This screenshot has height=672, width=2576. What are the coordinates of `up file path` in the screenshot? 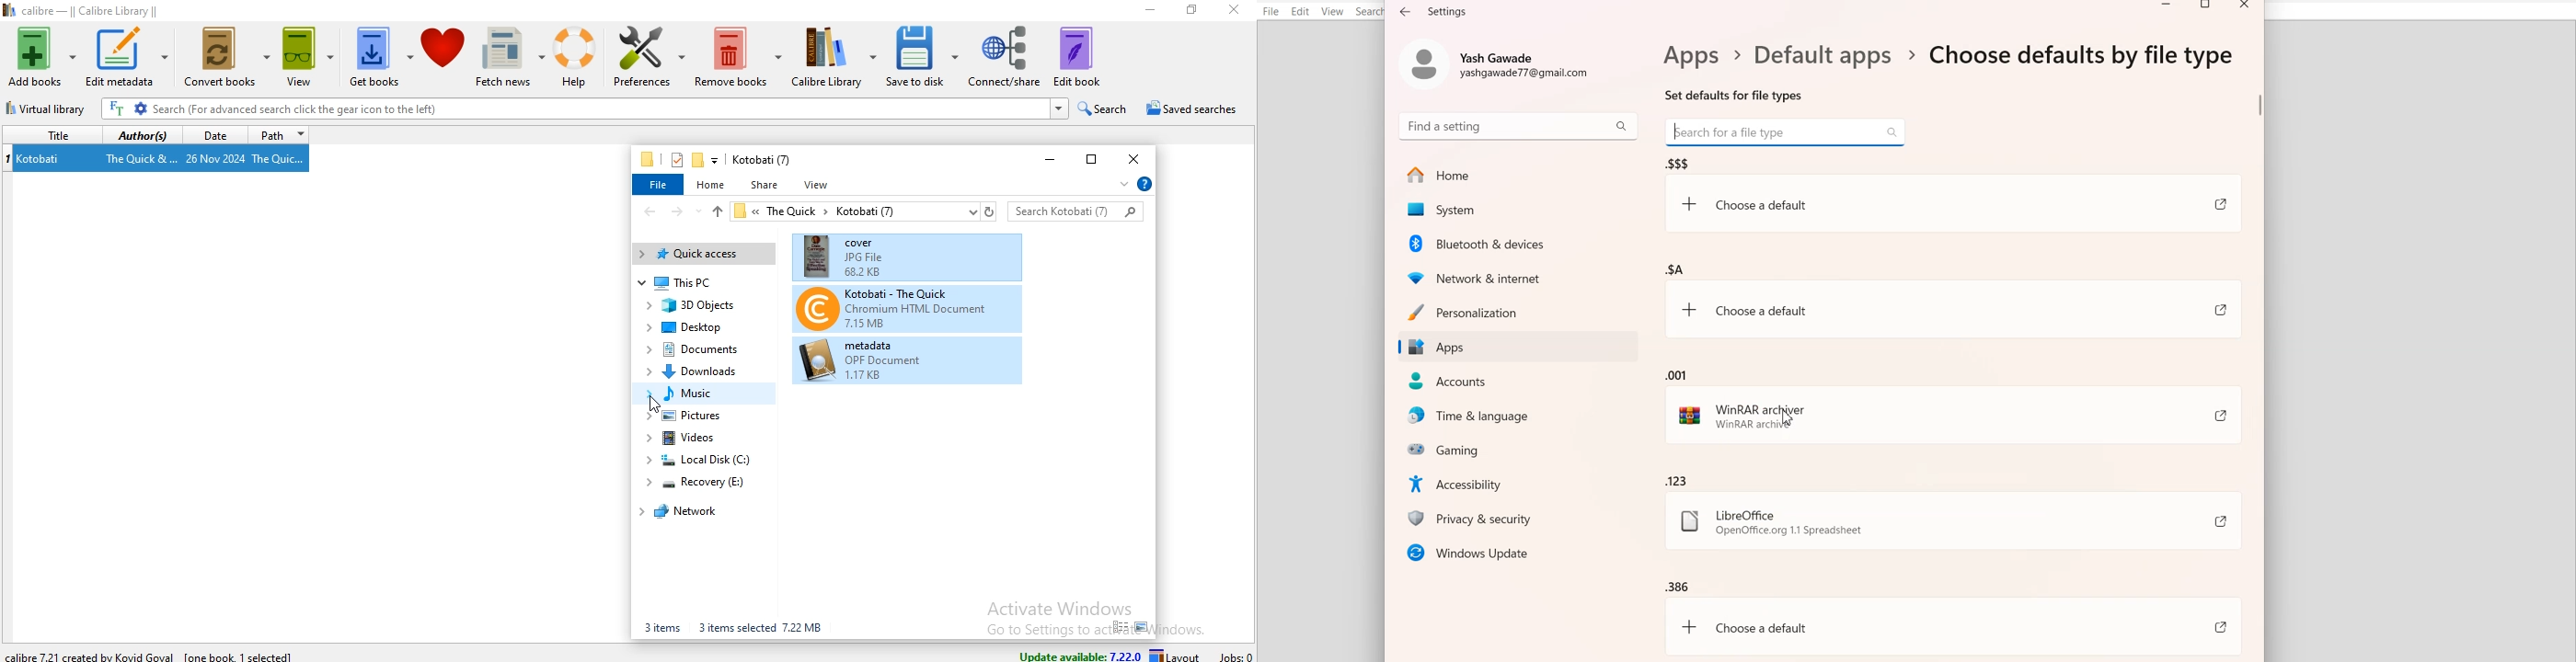 It's located at (716, 211).